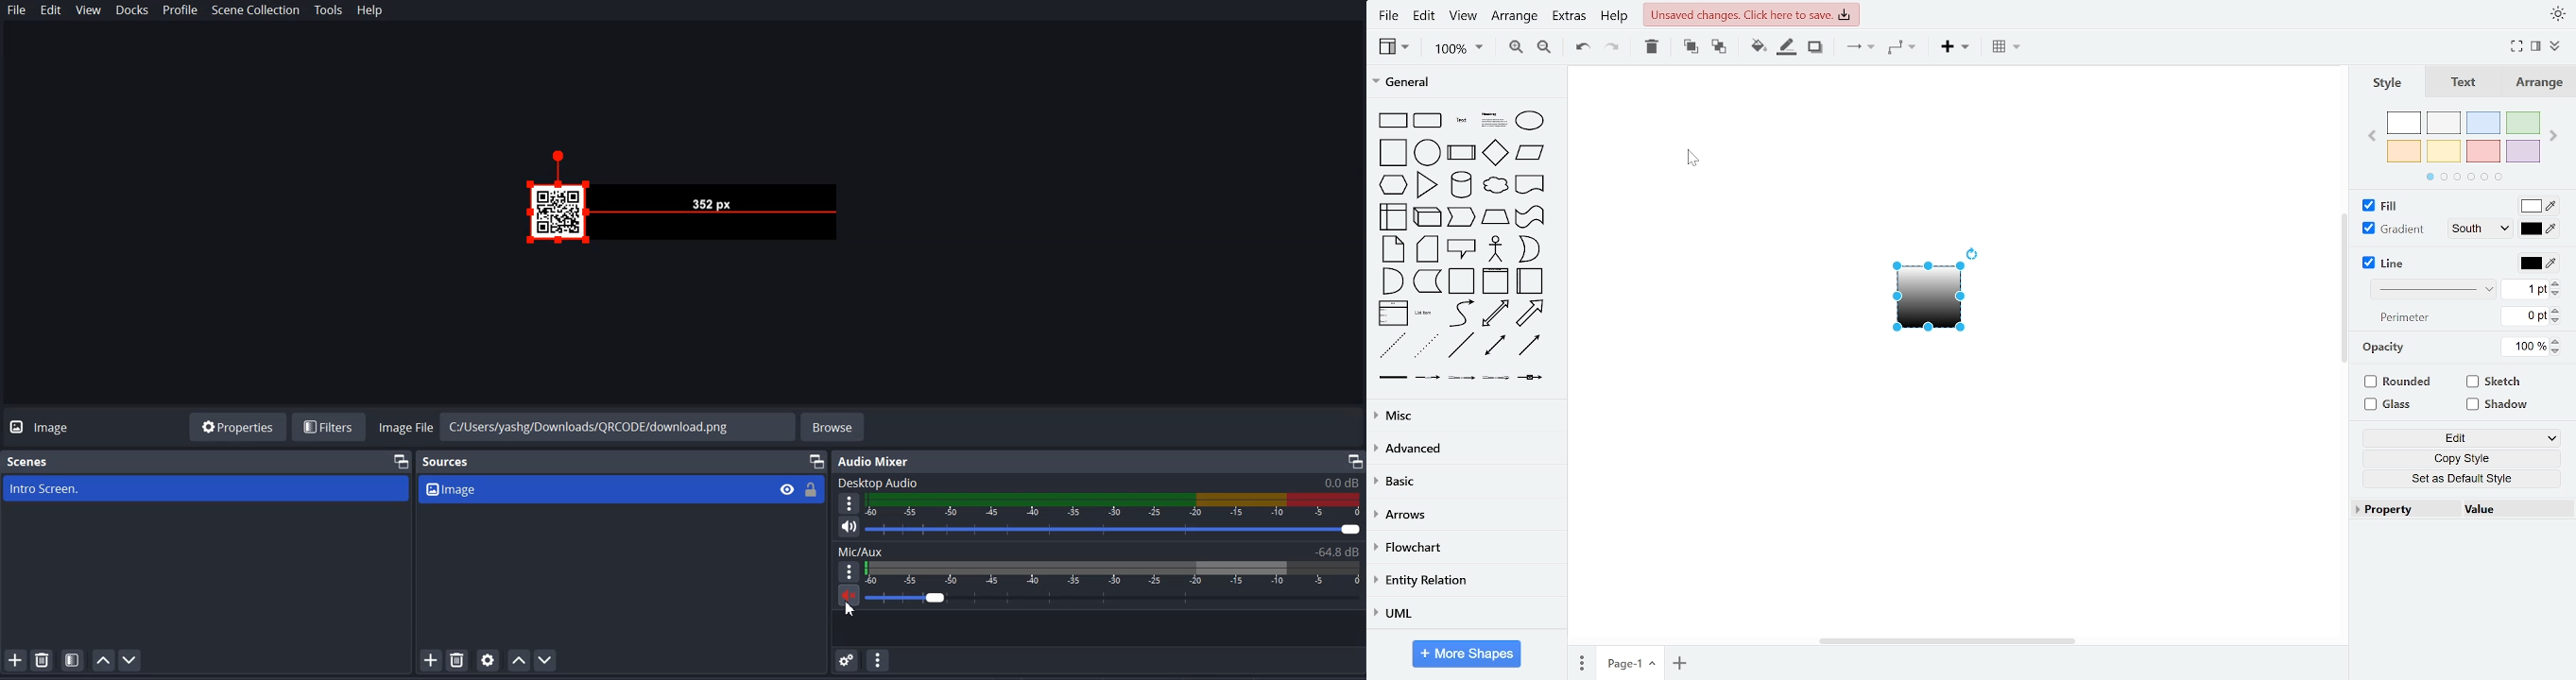  Describe the element at coordinates (2385, 207) in the screenshot. I see `fill ` at that location.